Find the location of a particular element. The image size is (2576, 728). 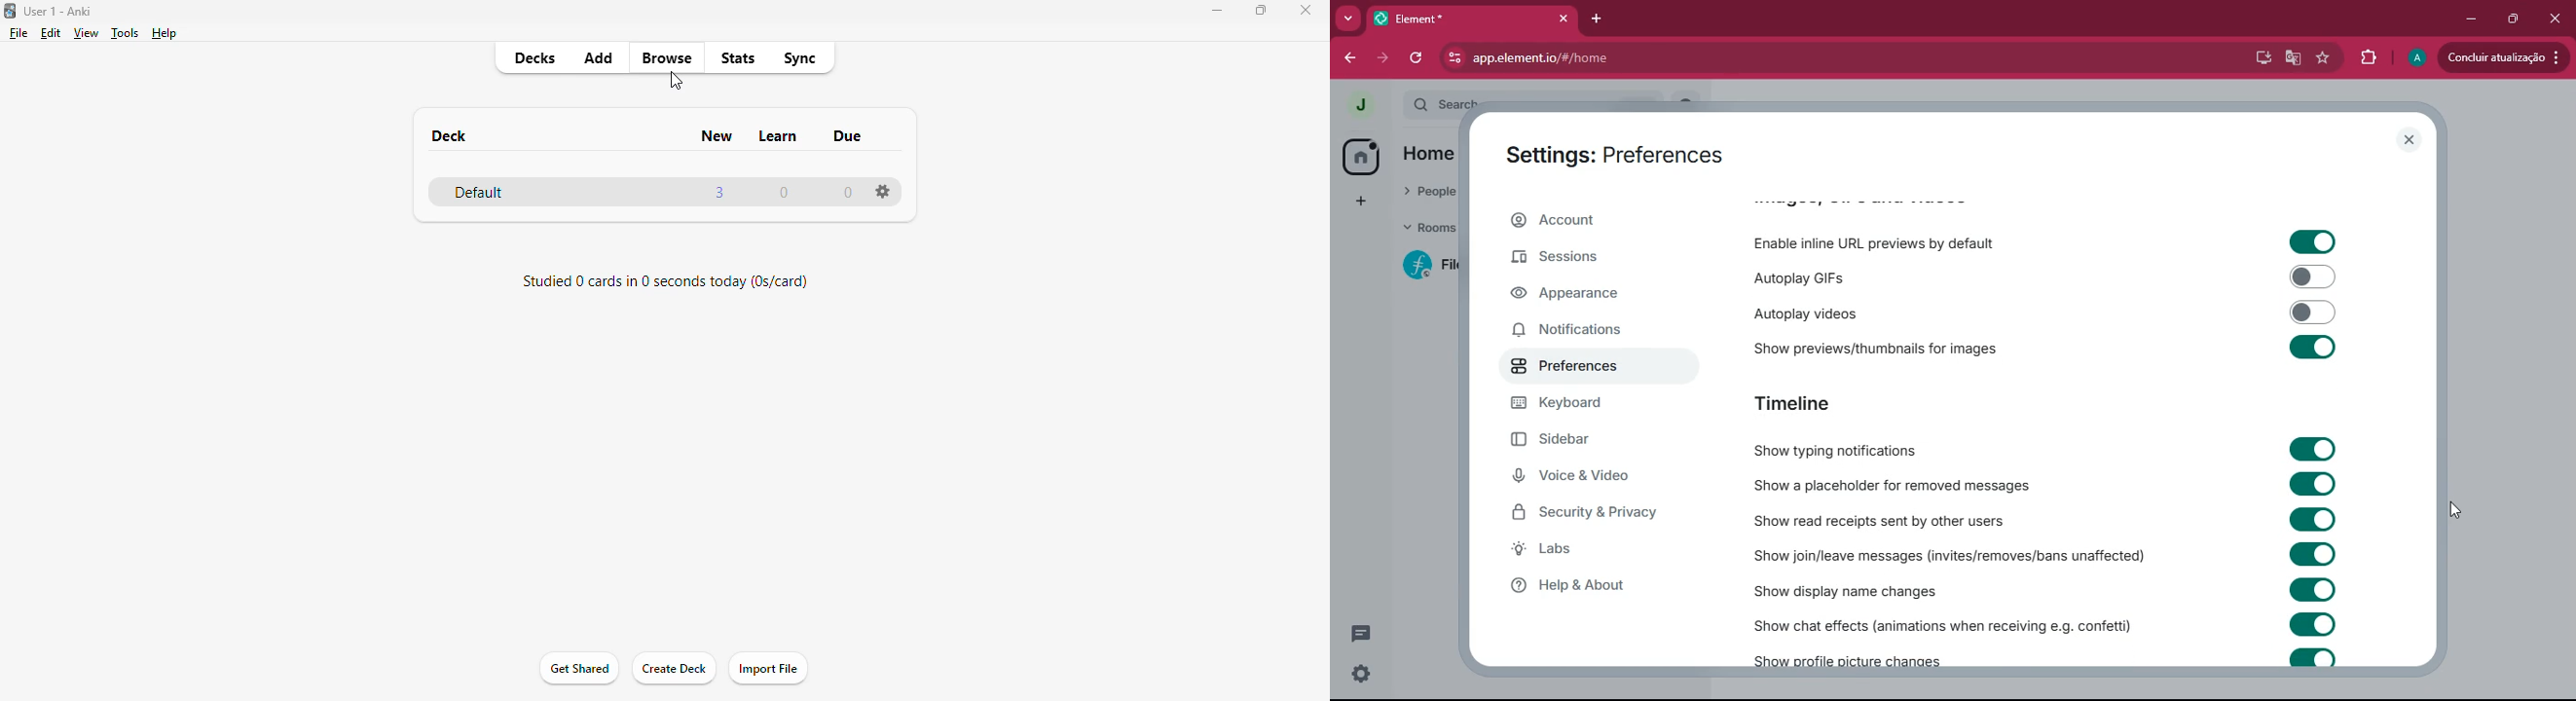

show display name changes is located at coordinates (1848, 589).